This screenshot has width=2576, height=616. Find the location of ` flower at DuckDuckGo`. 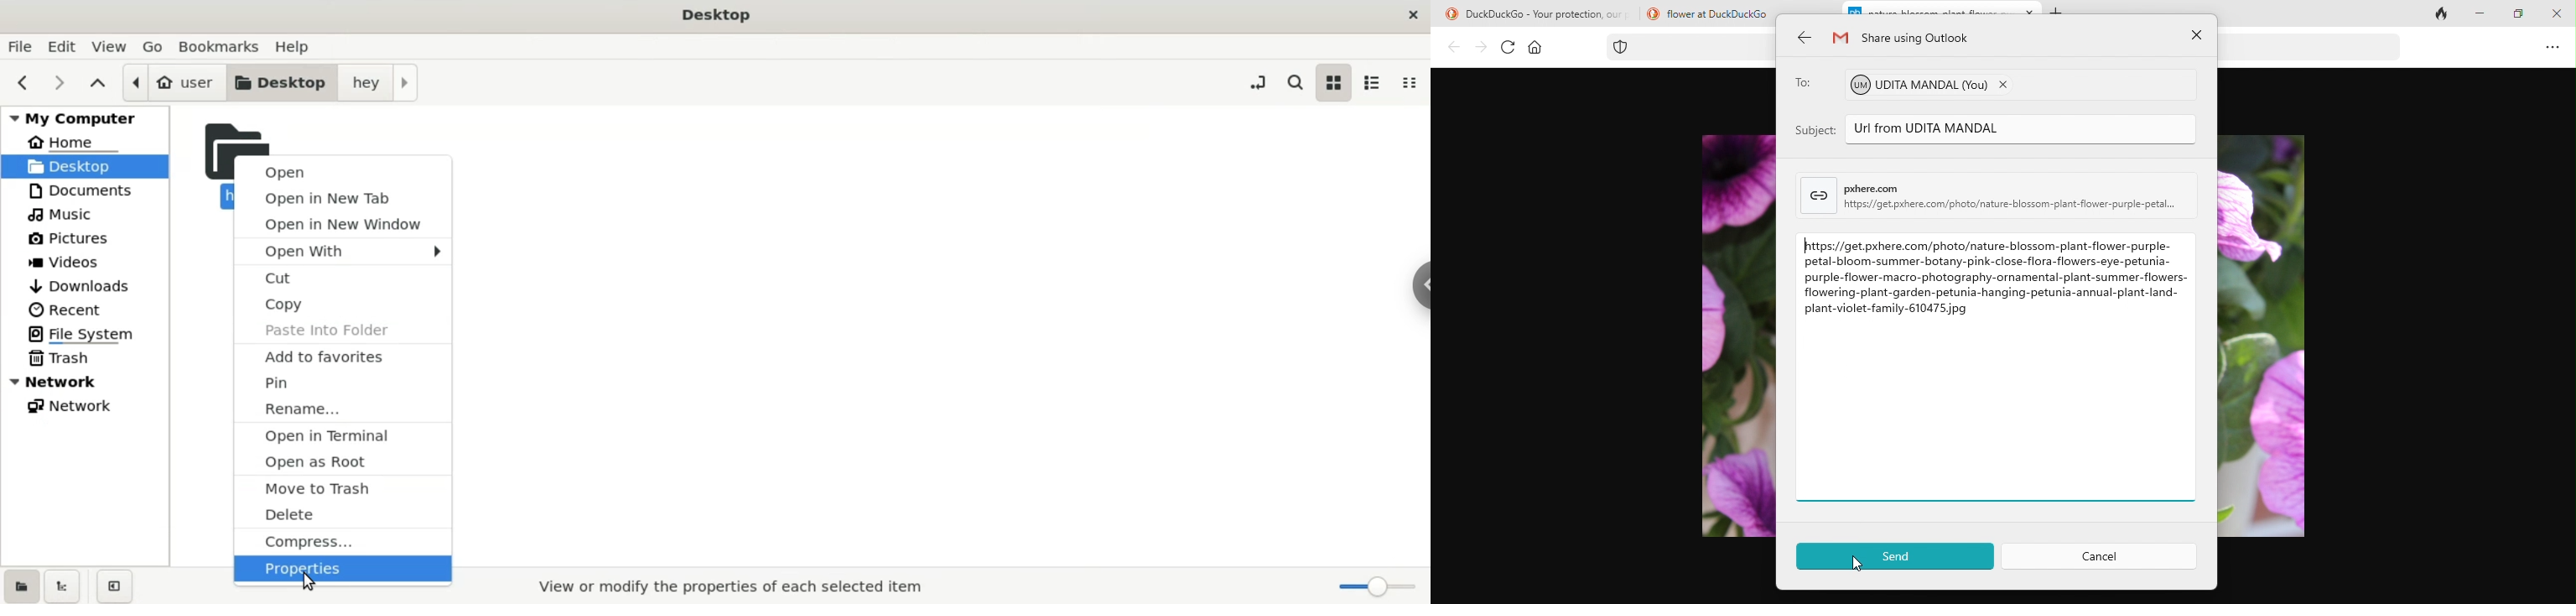

 flower at DuckDuckGo is located at coordinates (1719, 13).